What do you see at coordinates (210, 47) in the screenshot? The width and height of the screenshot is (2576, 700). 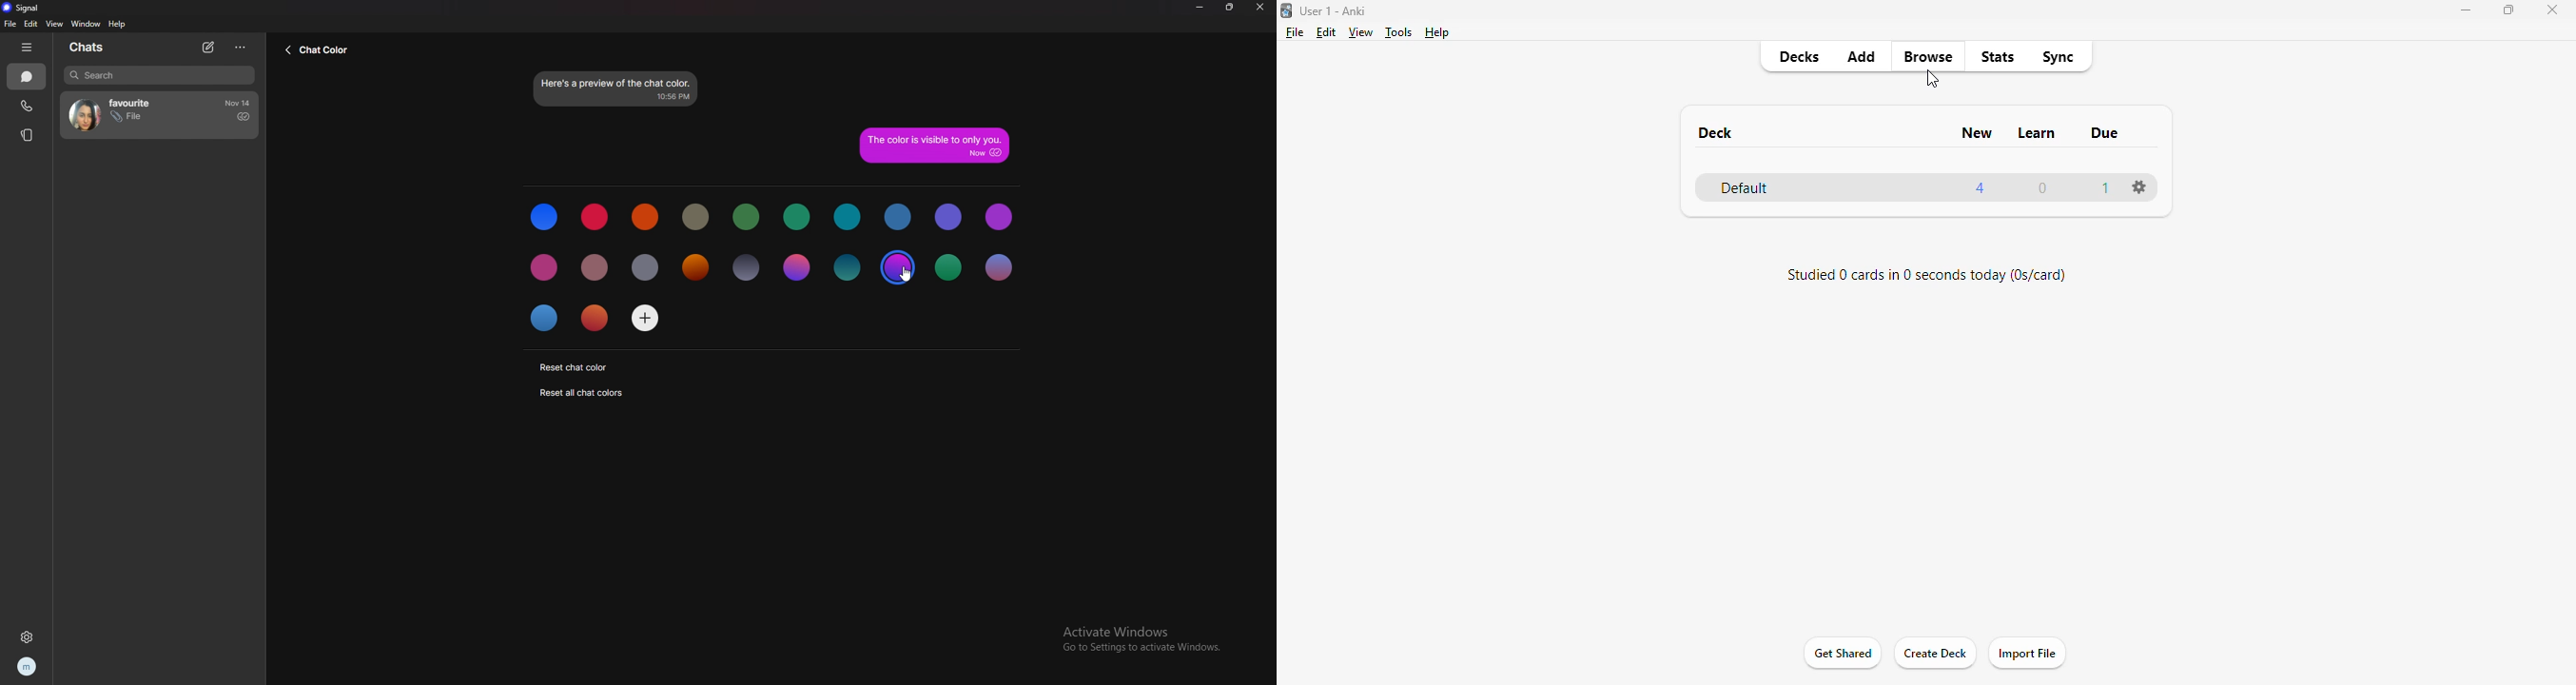 I see `new chat` at bounding box center [210, 47].